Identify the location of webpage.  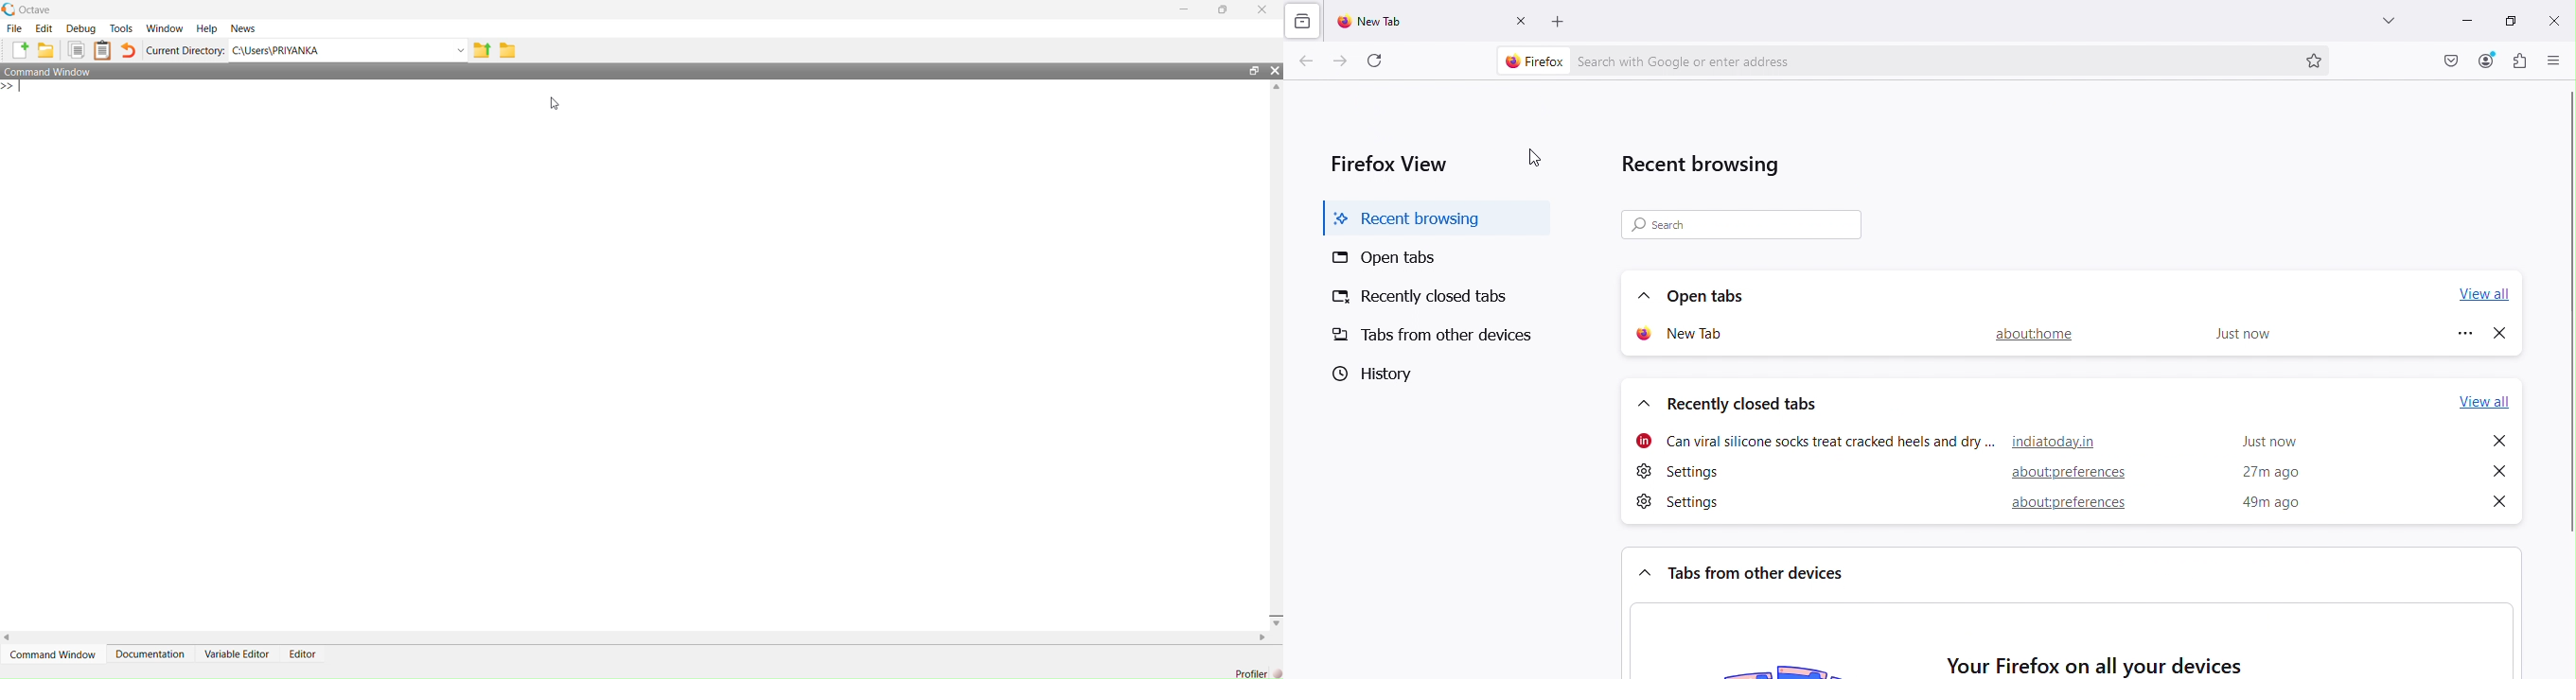
(1798, 443).